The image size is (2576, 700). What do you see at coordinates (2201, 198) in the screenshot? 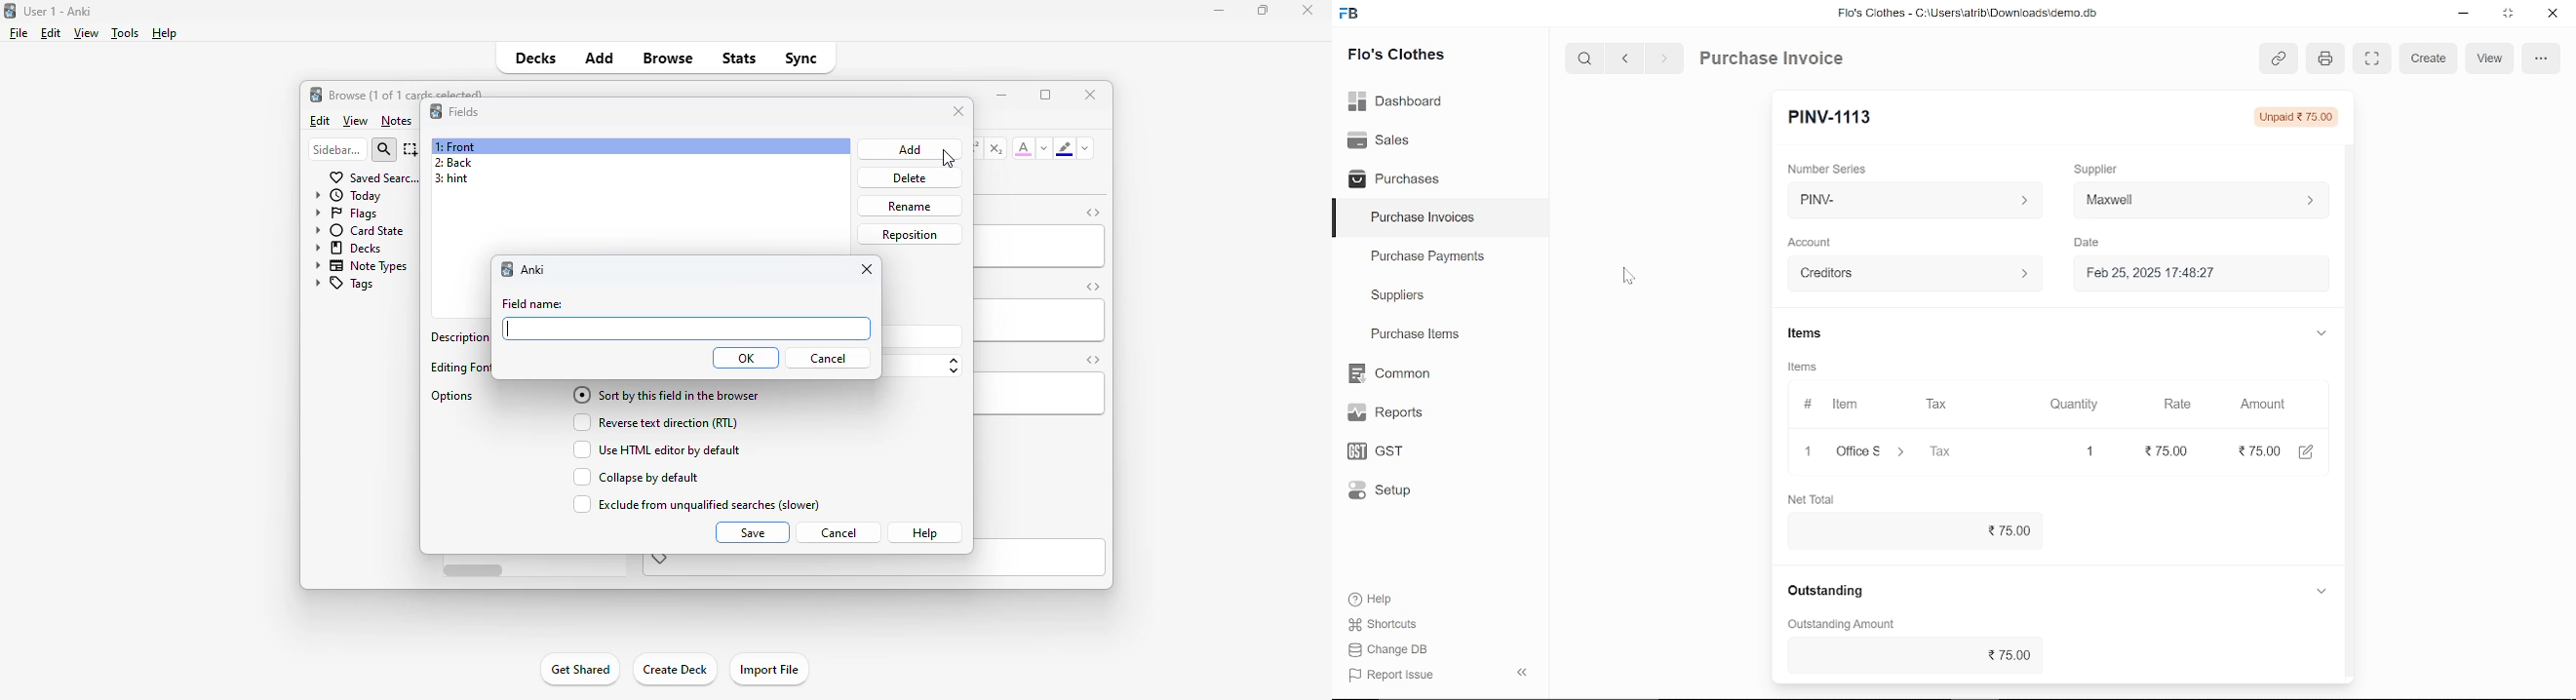
I see `input ‘Supplier` at bounding box center [2201, 198].